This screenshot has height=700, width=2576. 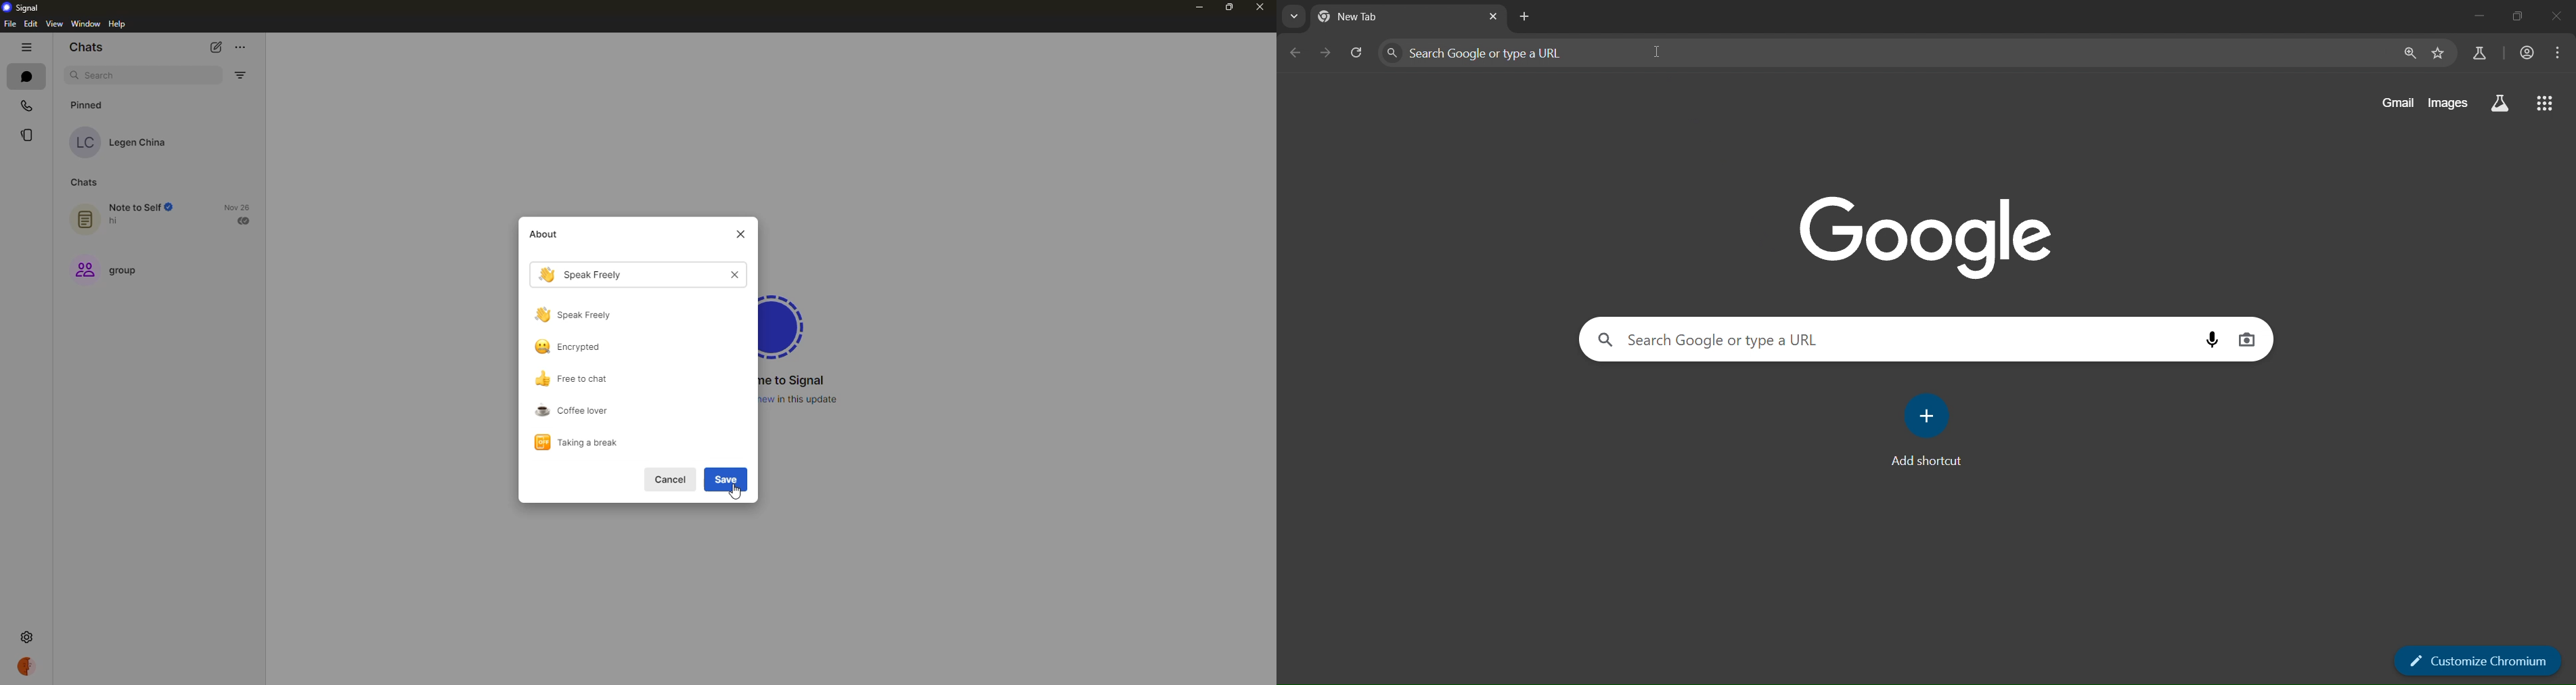 I want to click on hide tabs, so click(x=26, y=47).